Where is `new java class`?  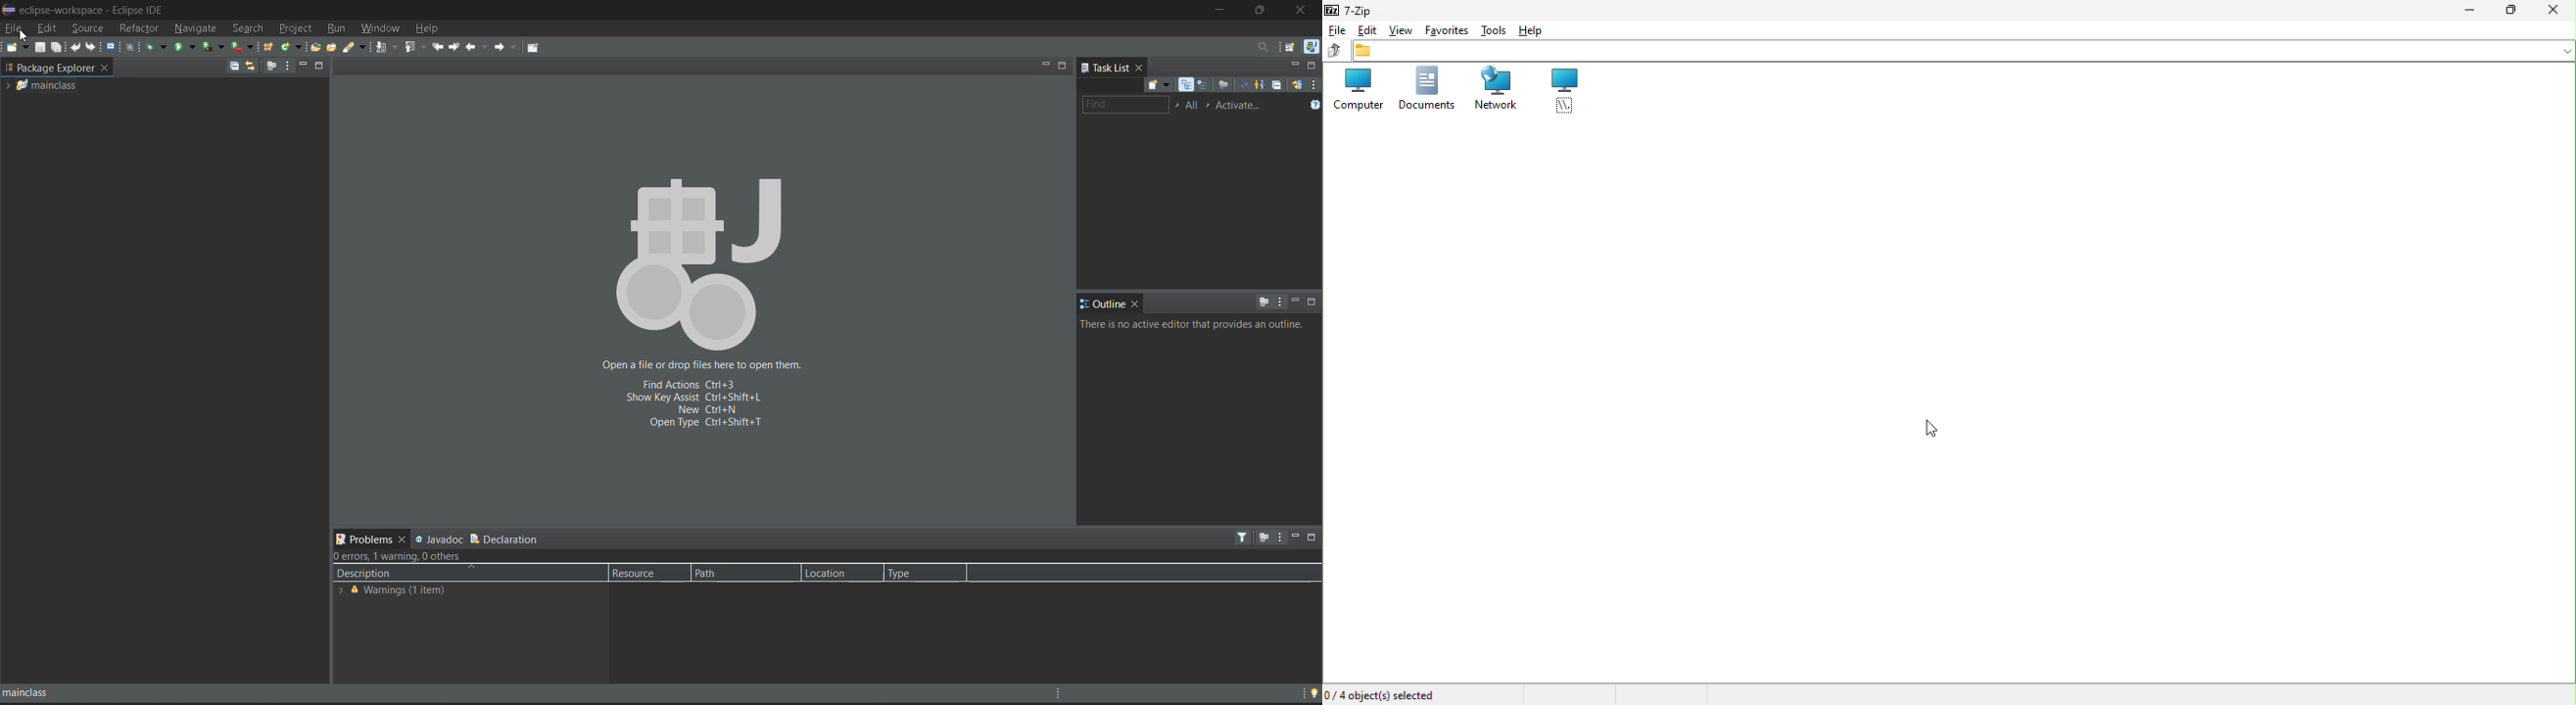
new java class is located at coordinates (293, 46).